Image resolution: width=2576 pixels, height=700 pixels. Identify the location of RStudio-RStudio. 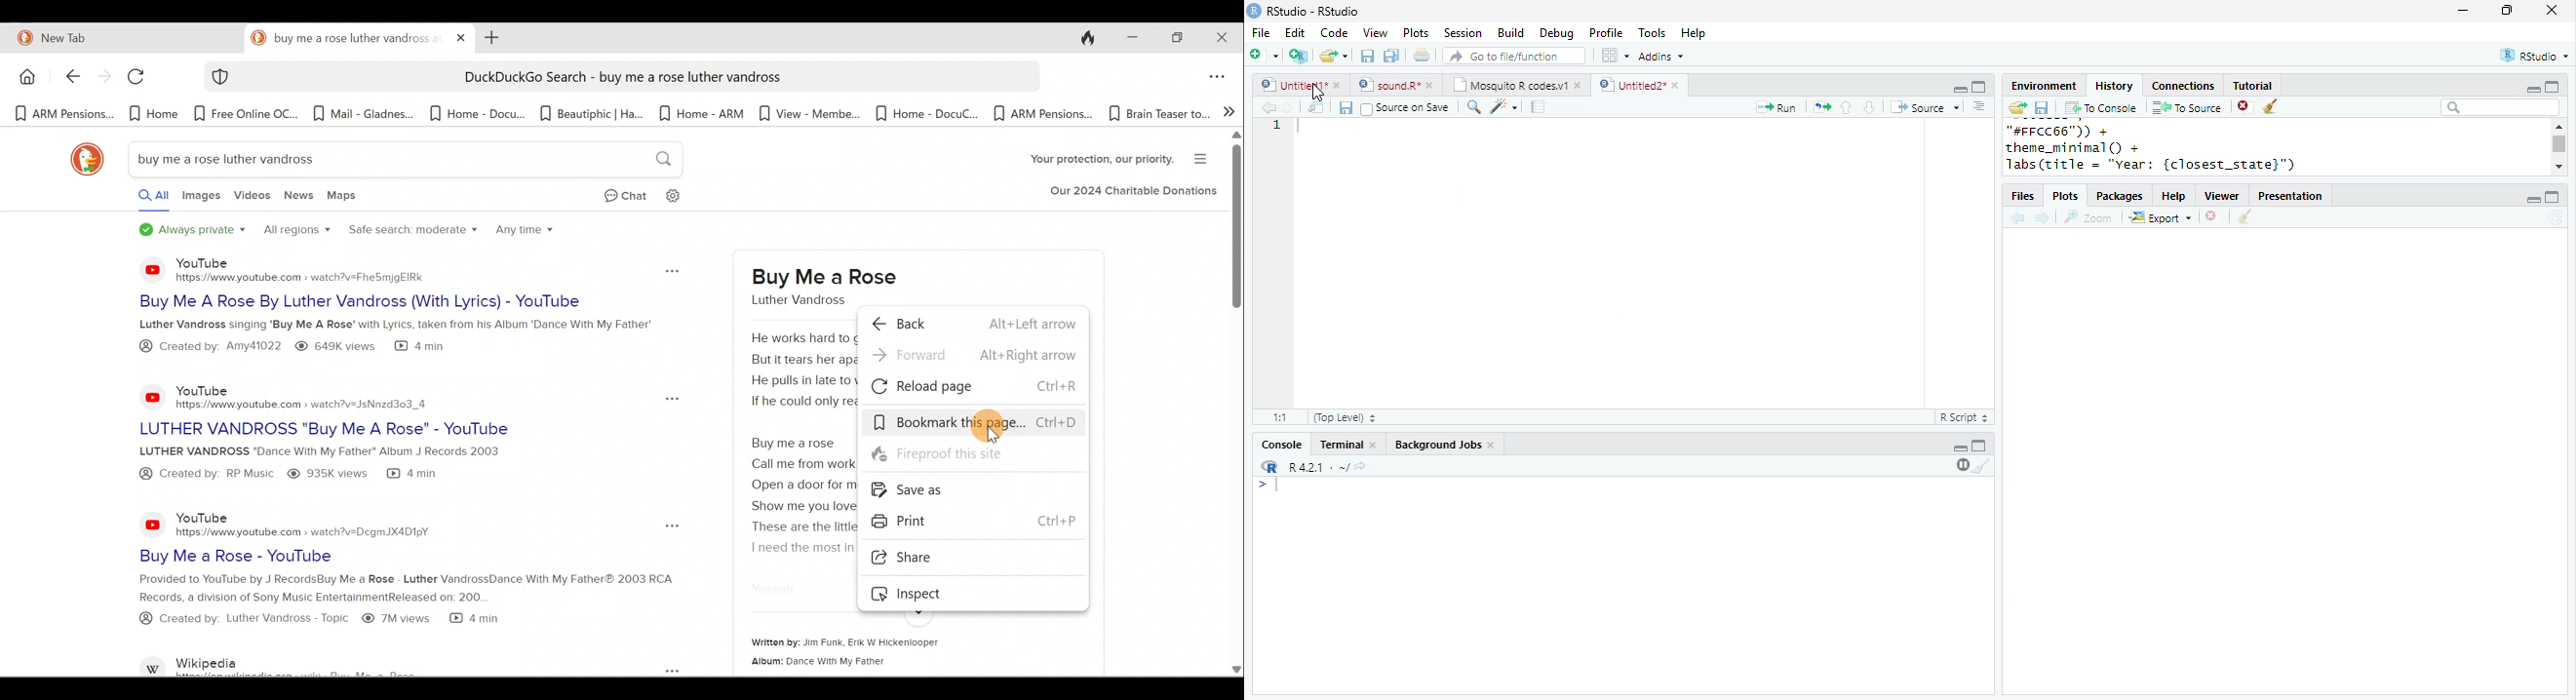
(1317, 12).